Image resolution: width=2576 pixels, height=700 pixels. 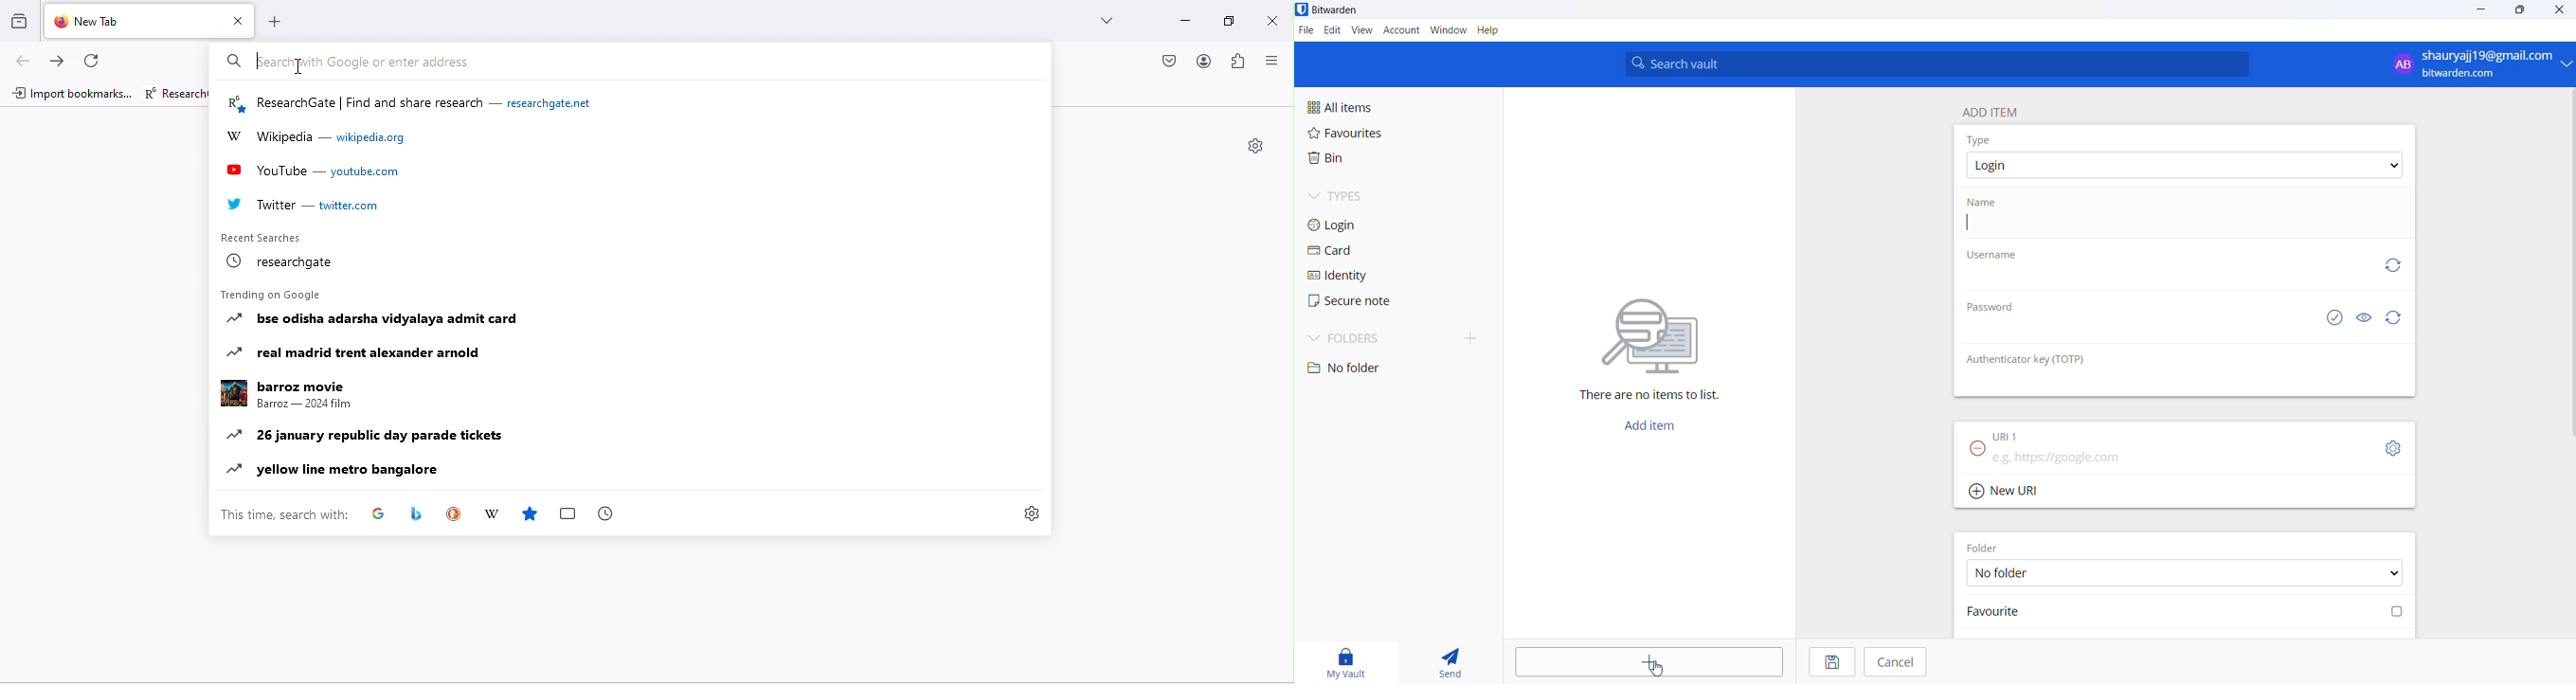 What do you see at coordinates (1659, 669) in the screenshot?
I see `cursor` at bounding box center [1659, 669].